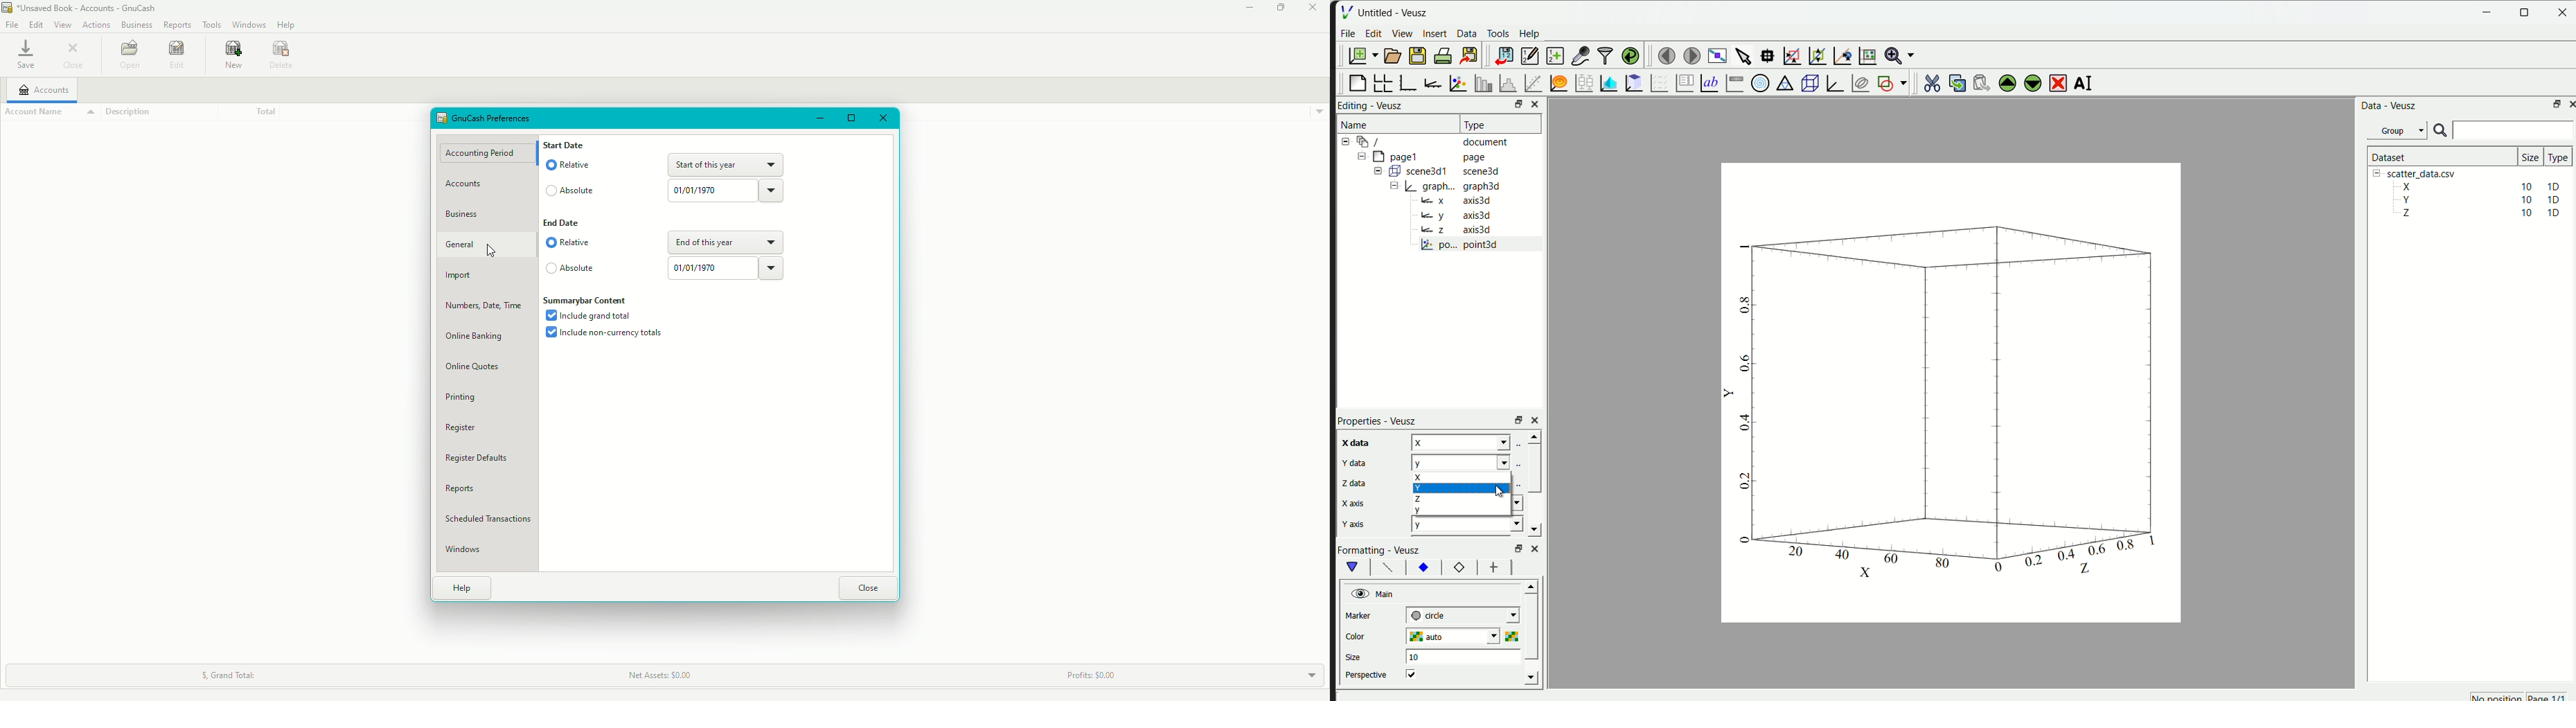  I want to click on Edit, so click(176, 57).